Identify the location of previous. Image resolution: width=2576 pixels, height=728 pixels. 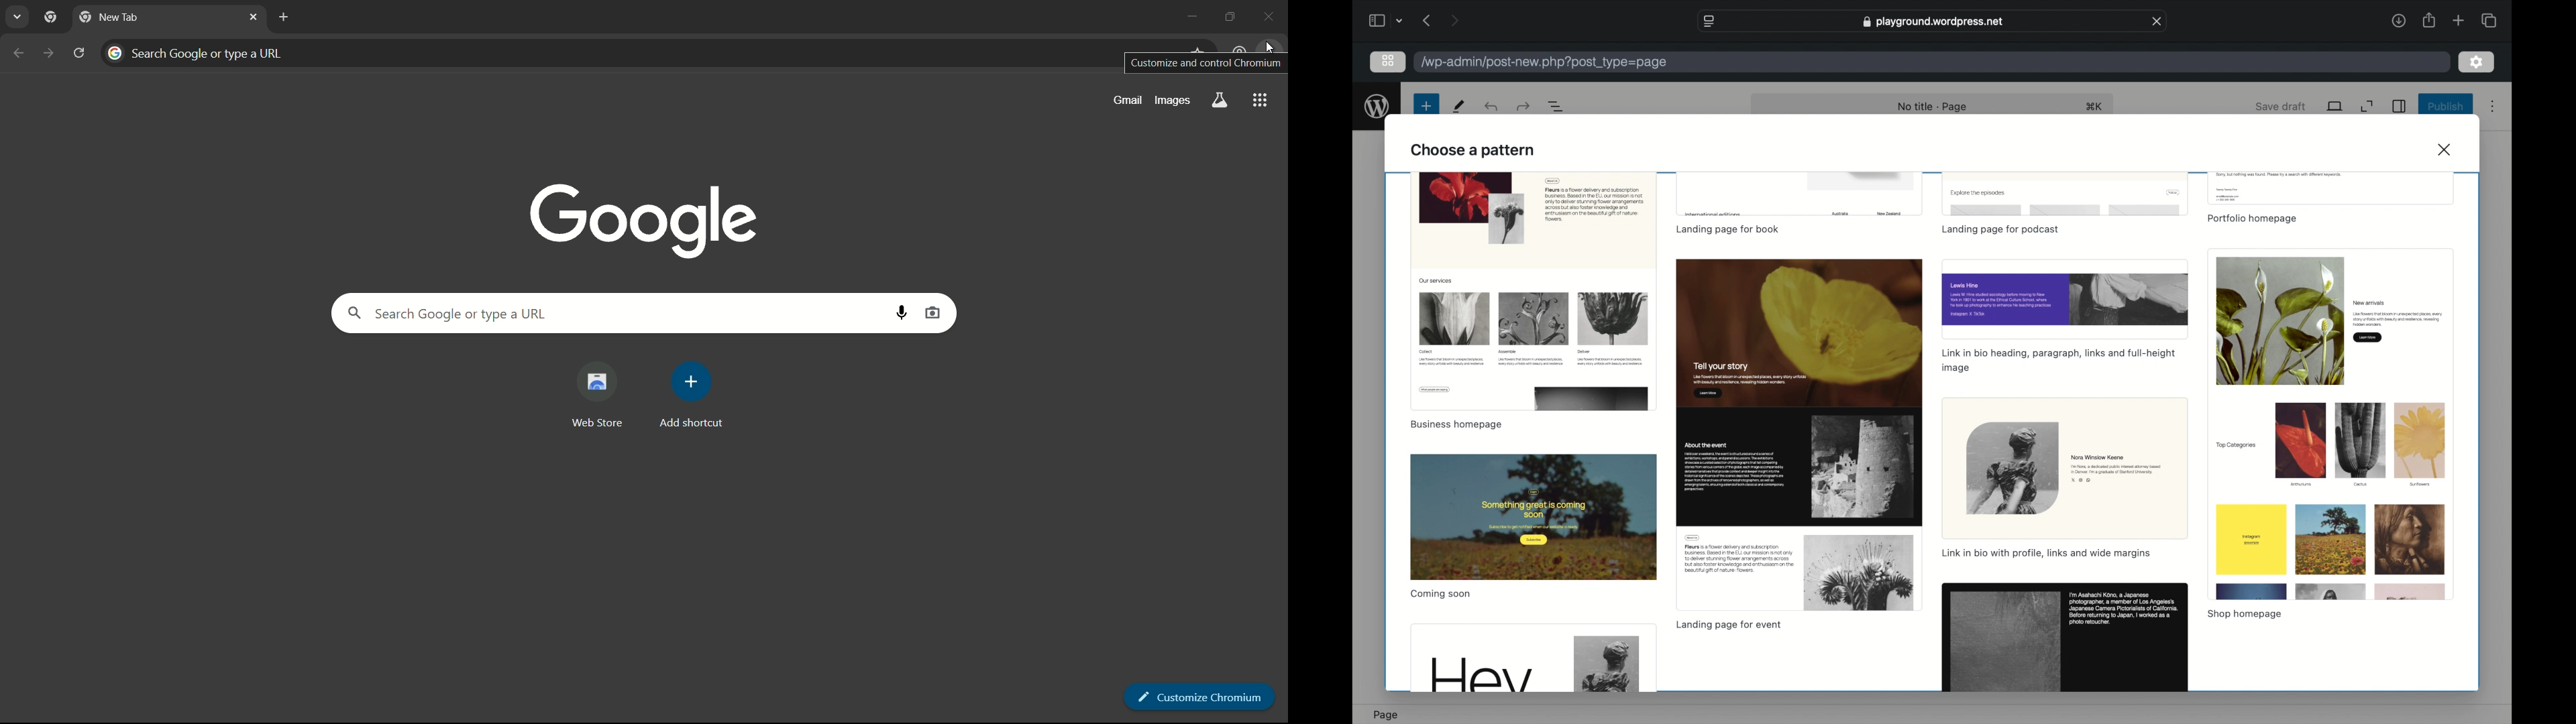
(1426, 20).